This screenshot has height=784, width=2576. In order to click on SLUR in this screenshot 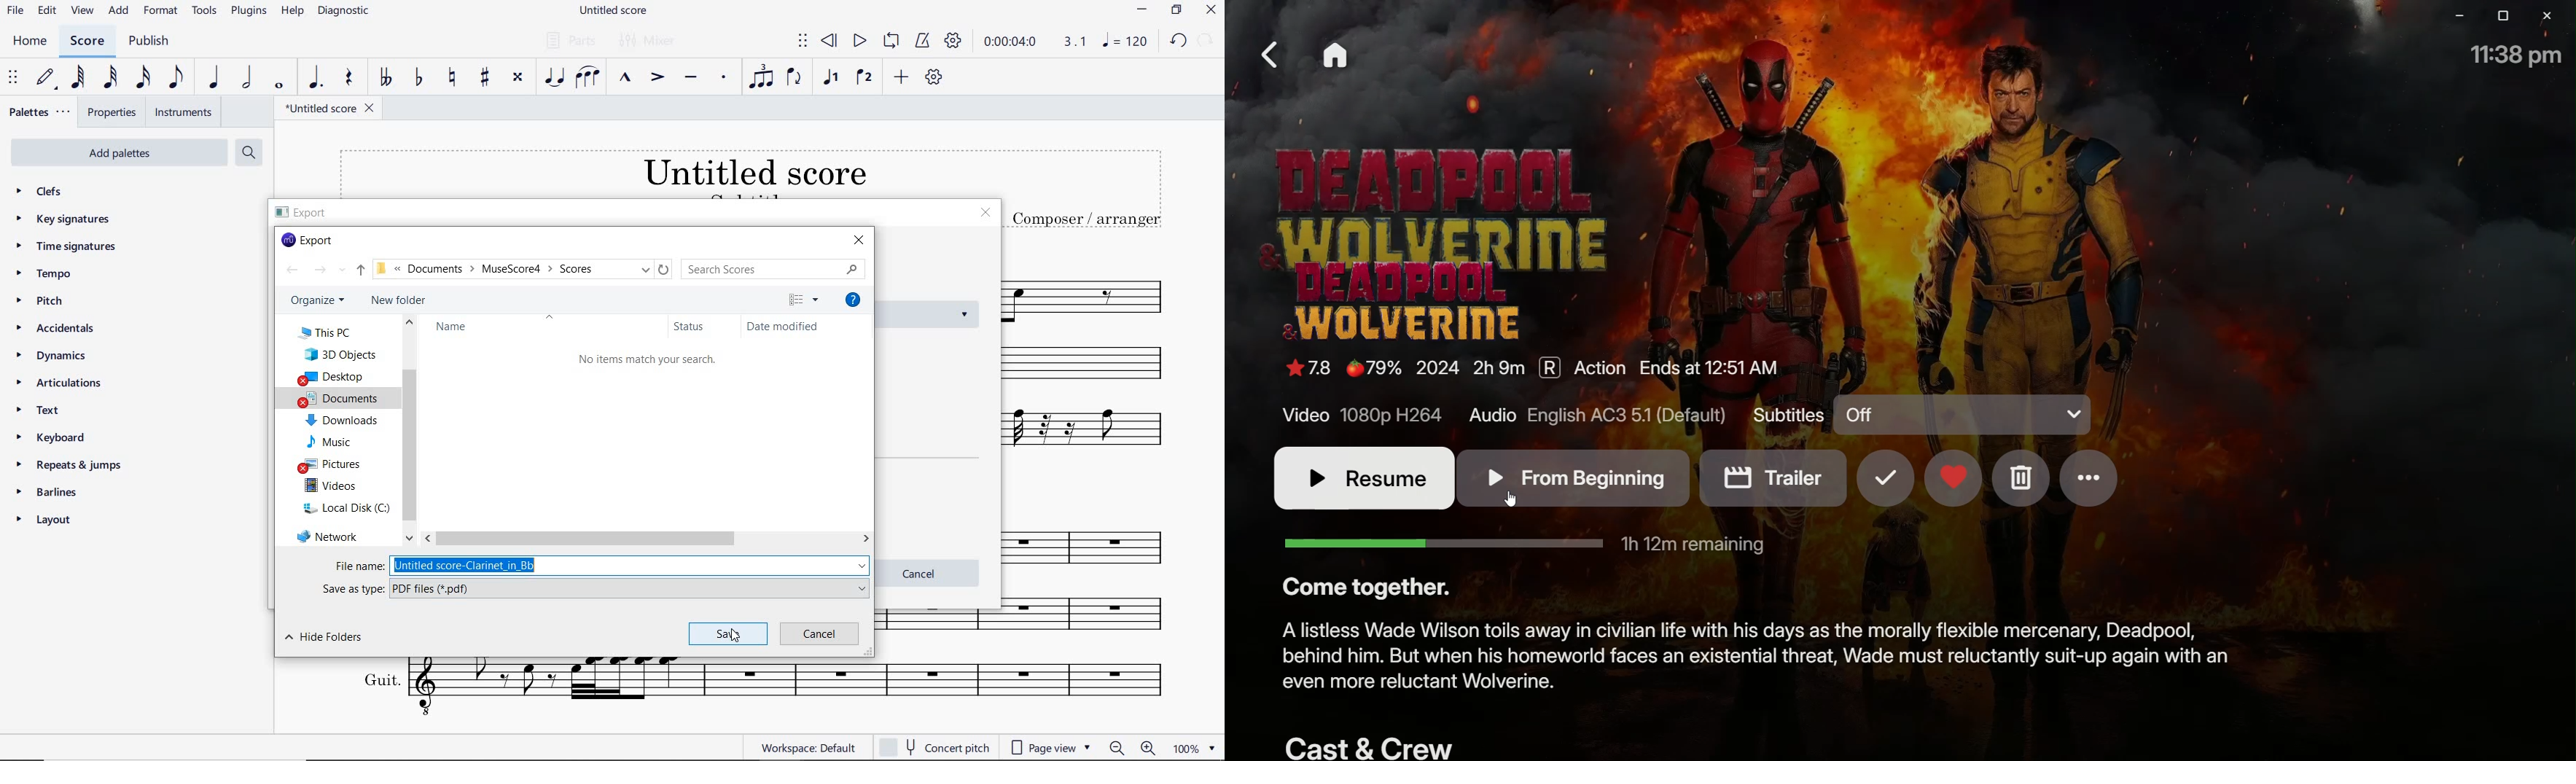, I will do `click(587, 76)`.